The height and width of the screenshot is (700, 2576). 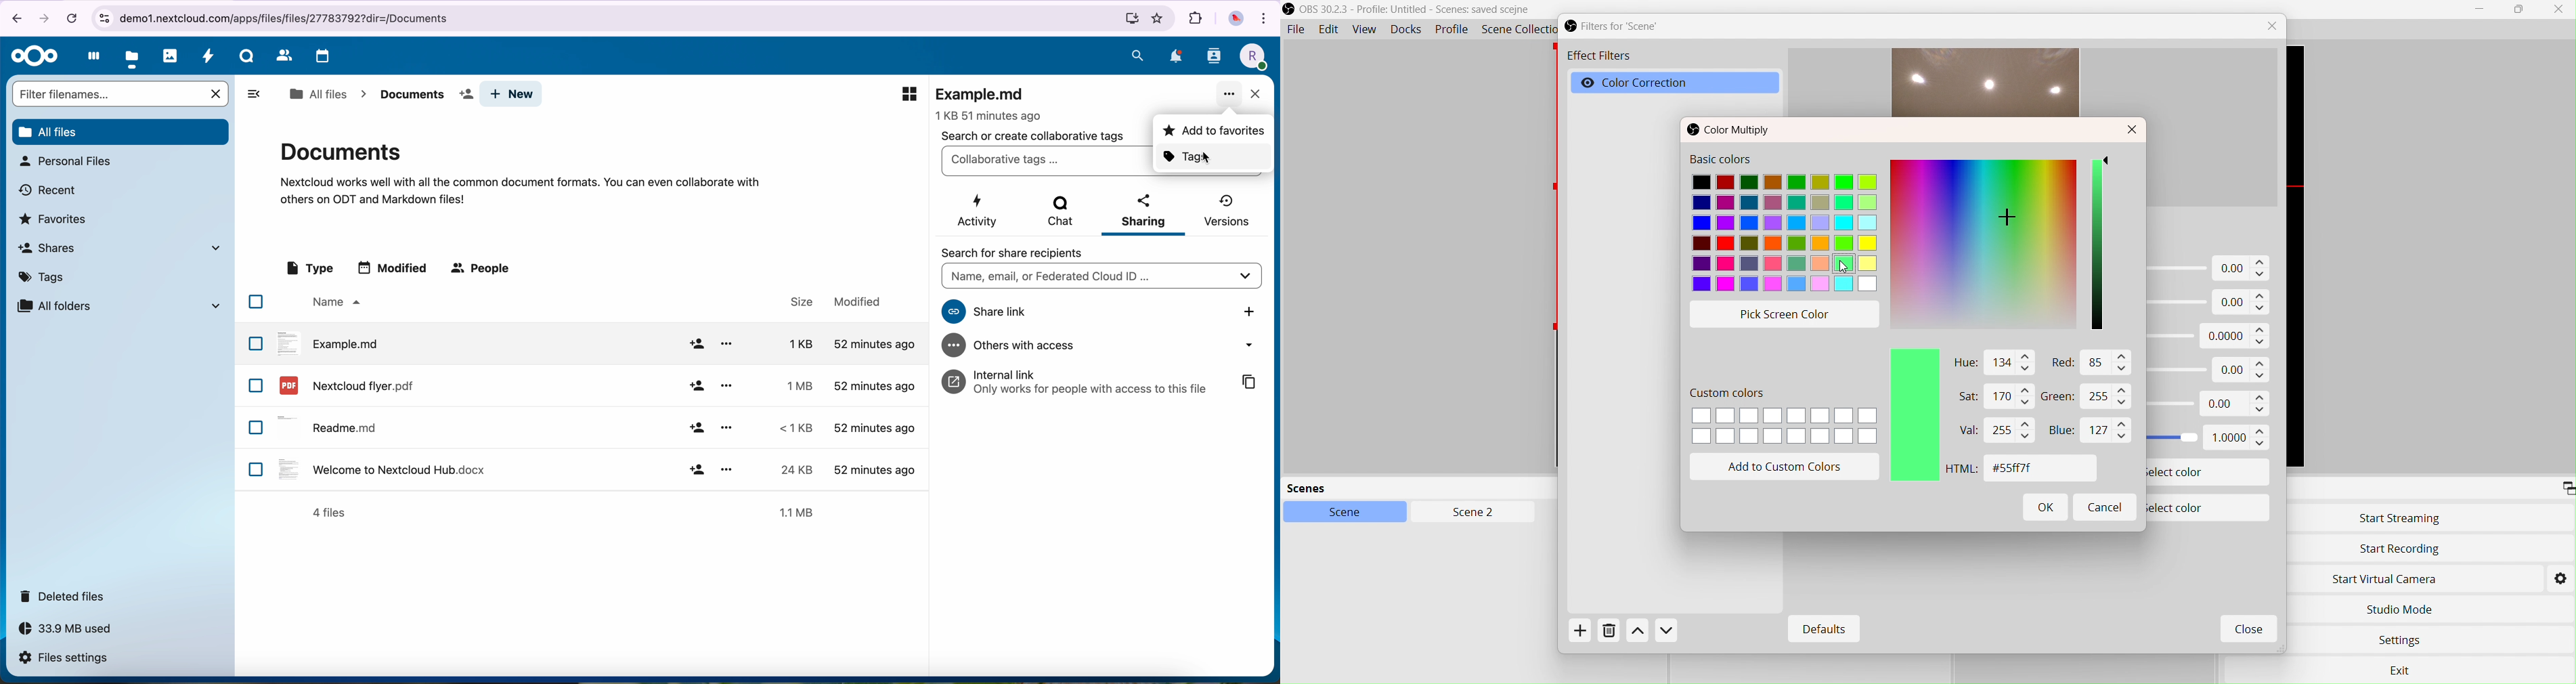 I want to click on 4 files, so click(x=329, y=513).